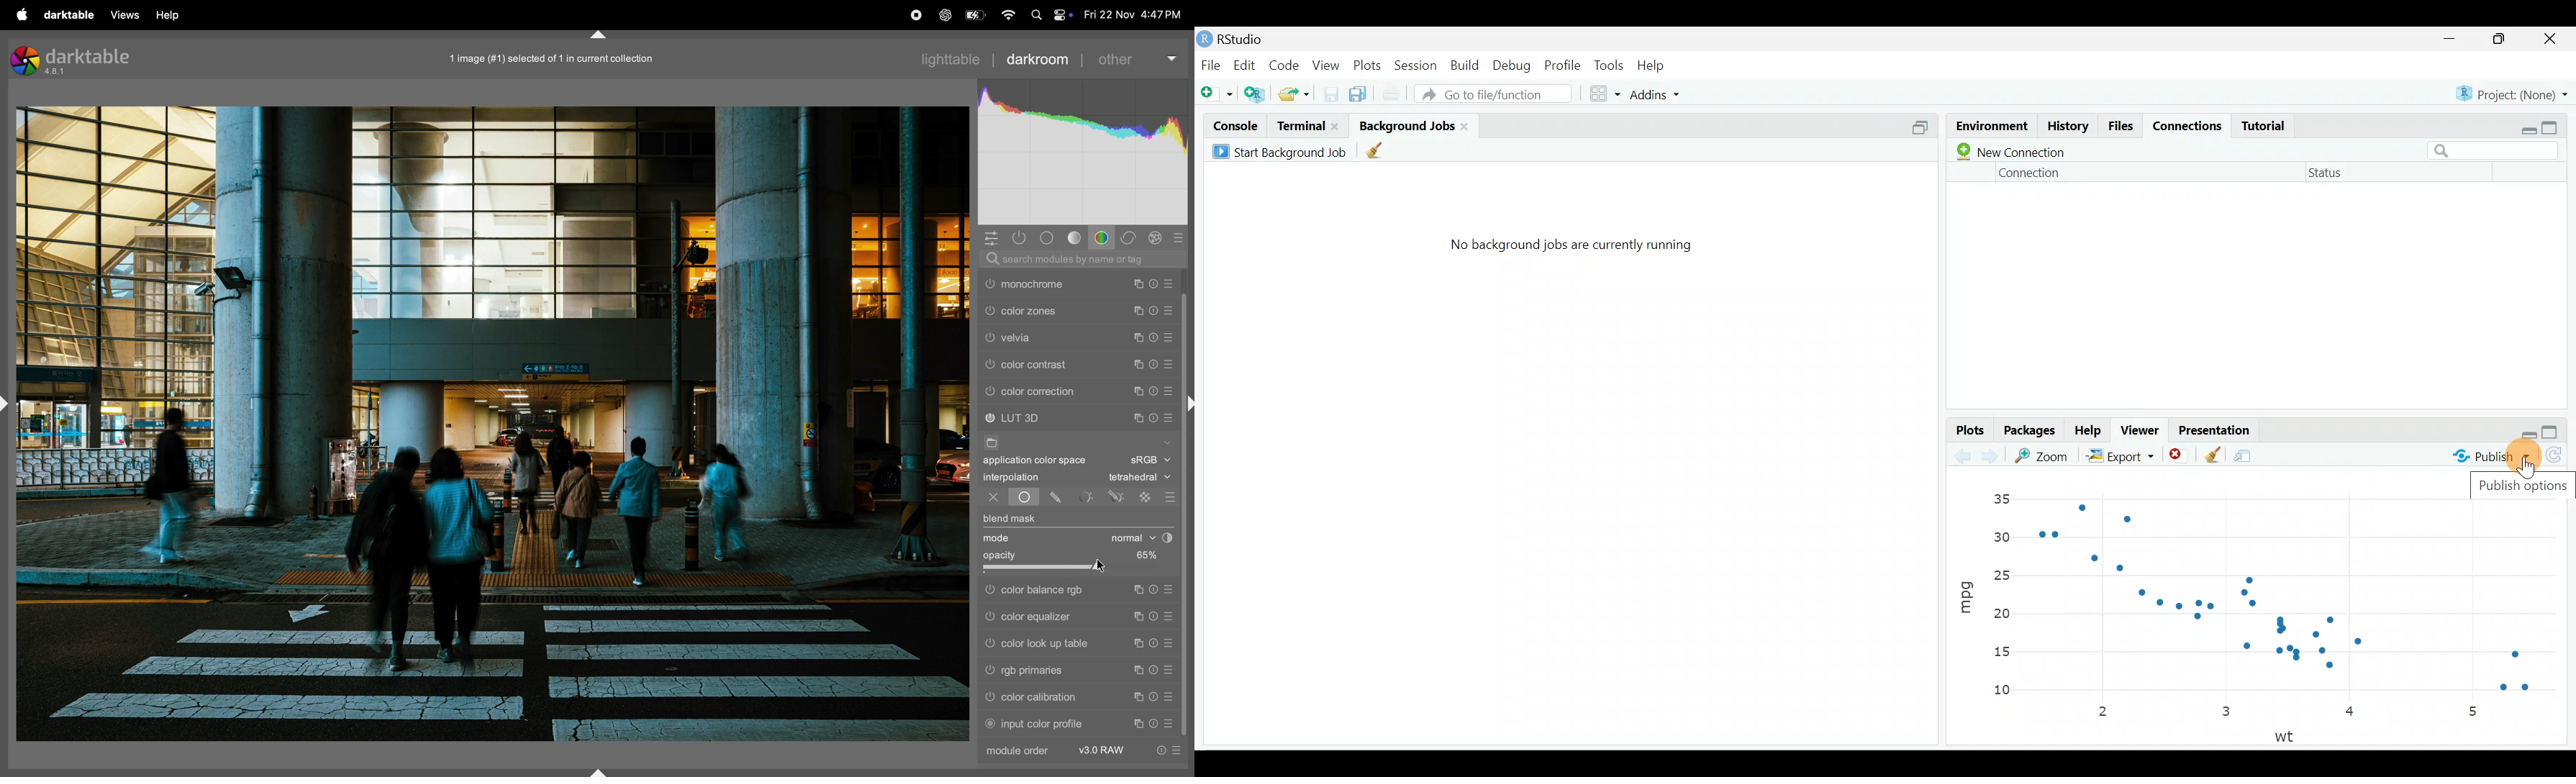 This screenshot has width=2576, height=784. Describe the element at coordinates (2504, 458) in the screenshot. I see `Cursor` at that location.